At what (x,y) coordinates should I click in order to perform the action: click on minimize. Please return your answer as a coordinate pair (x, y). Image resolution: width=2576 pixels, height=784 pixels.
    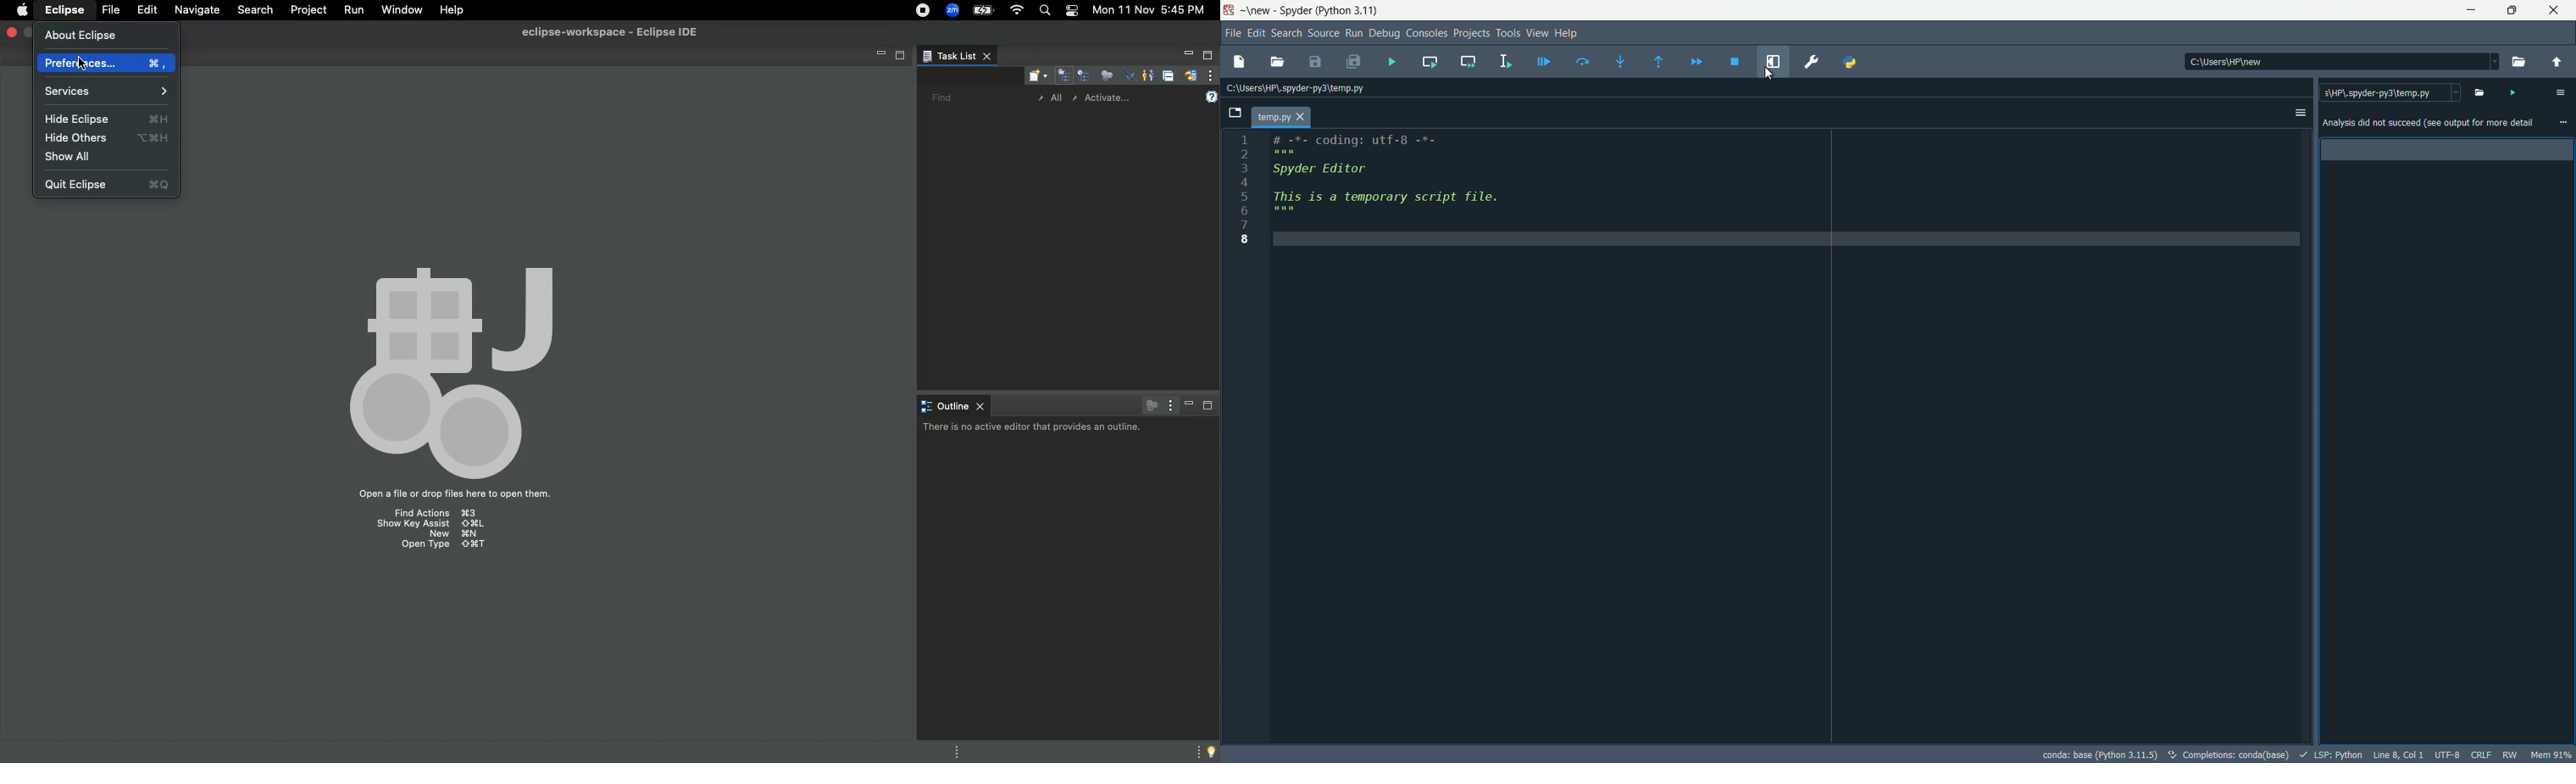
    Looking at the image, I should click on (2472, 11).